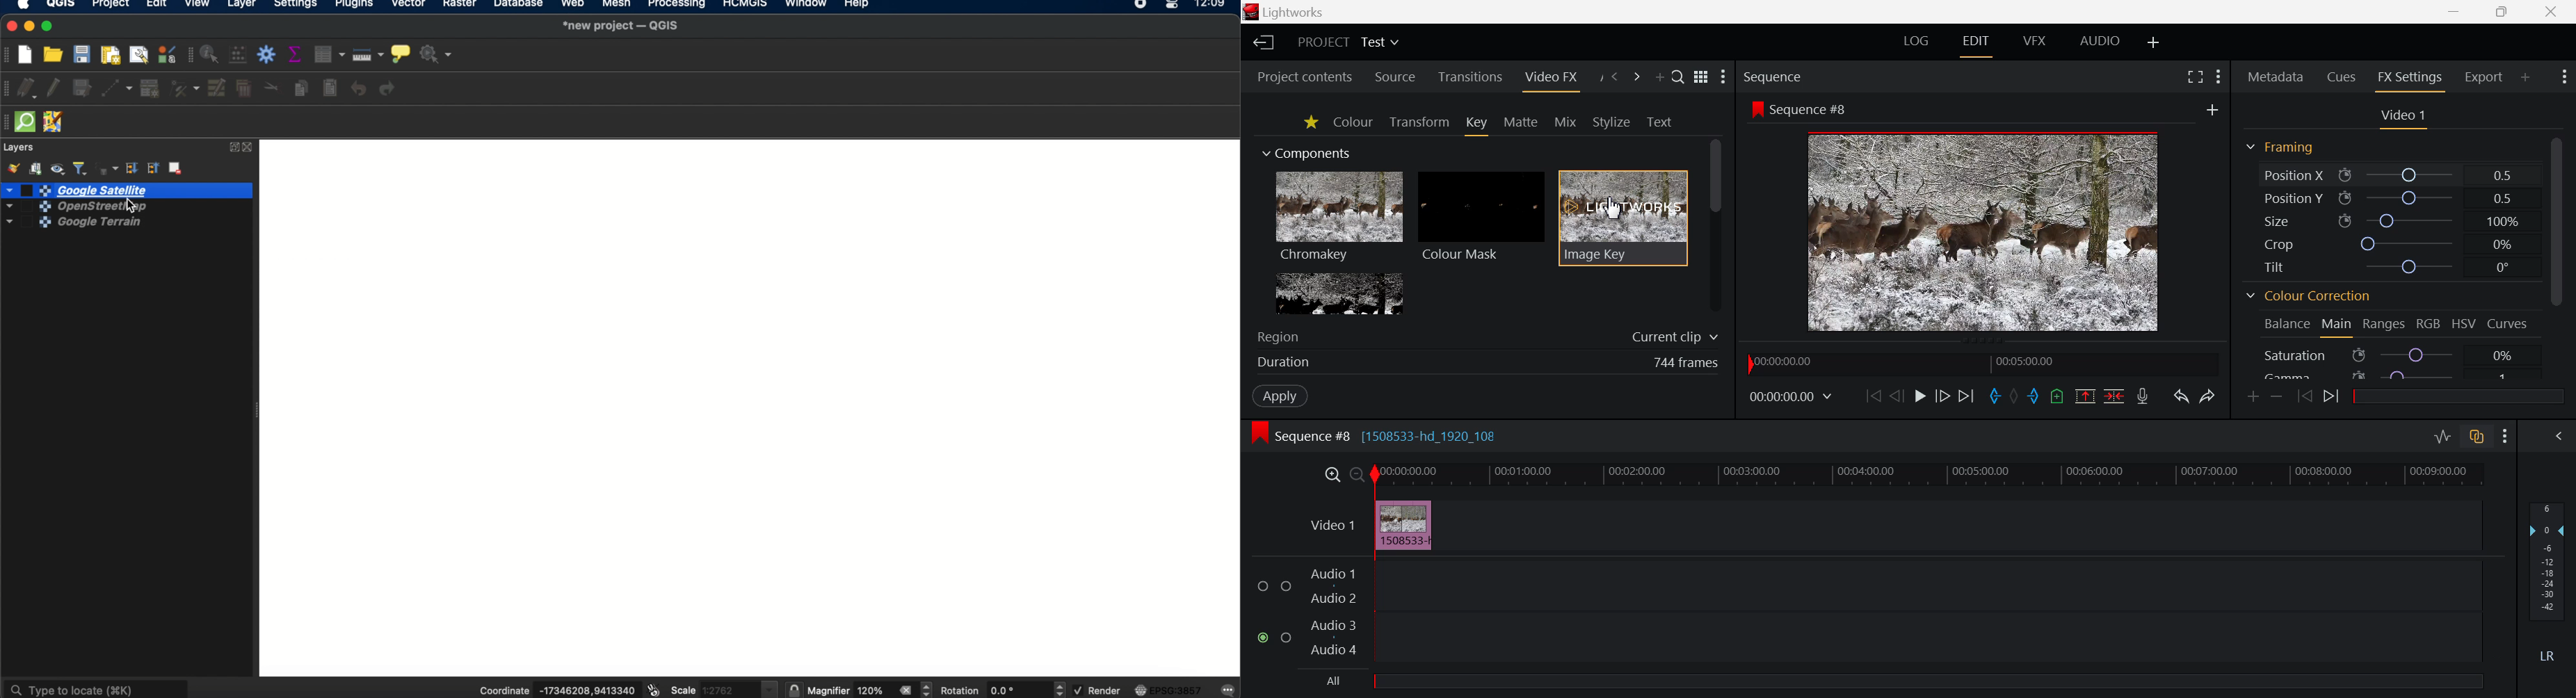 This screenshot has height=700, width=2576. Describe the element at coordinates (2344, 198) in the screenshot. I see `icon` at that location.